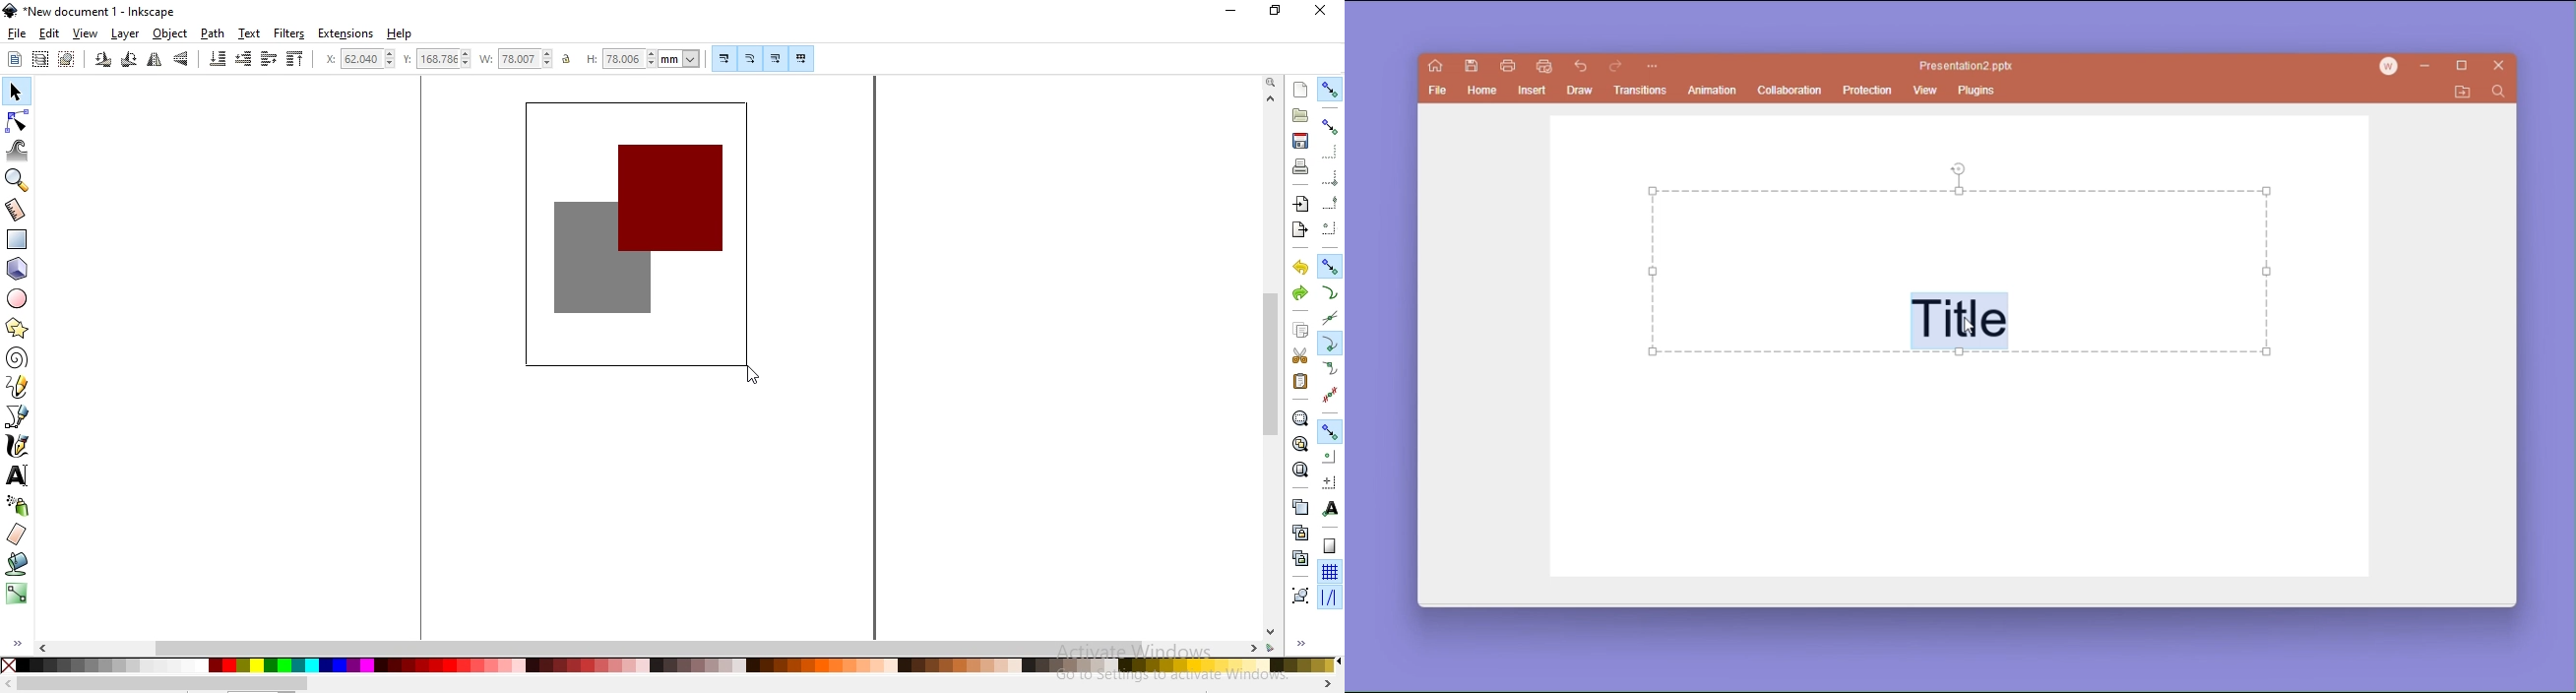 The height and width of the screenshot is (700, 2576). What do you see at coordinates (1300, 90) in the screenshot?
I see `create a document with default background` at bounding box center [1300, 90].